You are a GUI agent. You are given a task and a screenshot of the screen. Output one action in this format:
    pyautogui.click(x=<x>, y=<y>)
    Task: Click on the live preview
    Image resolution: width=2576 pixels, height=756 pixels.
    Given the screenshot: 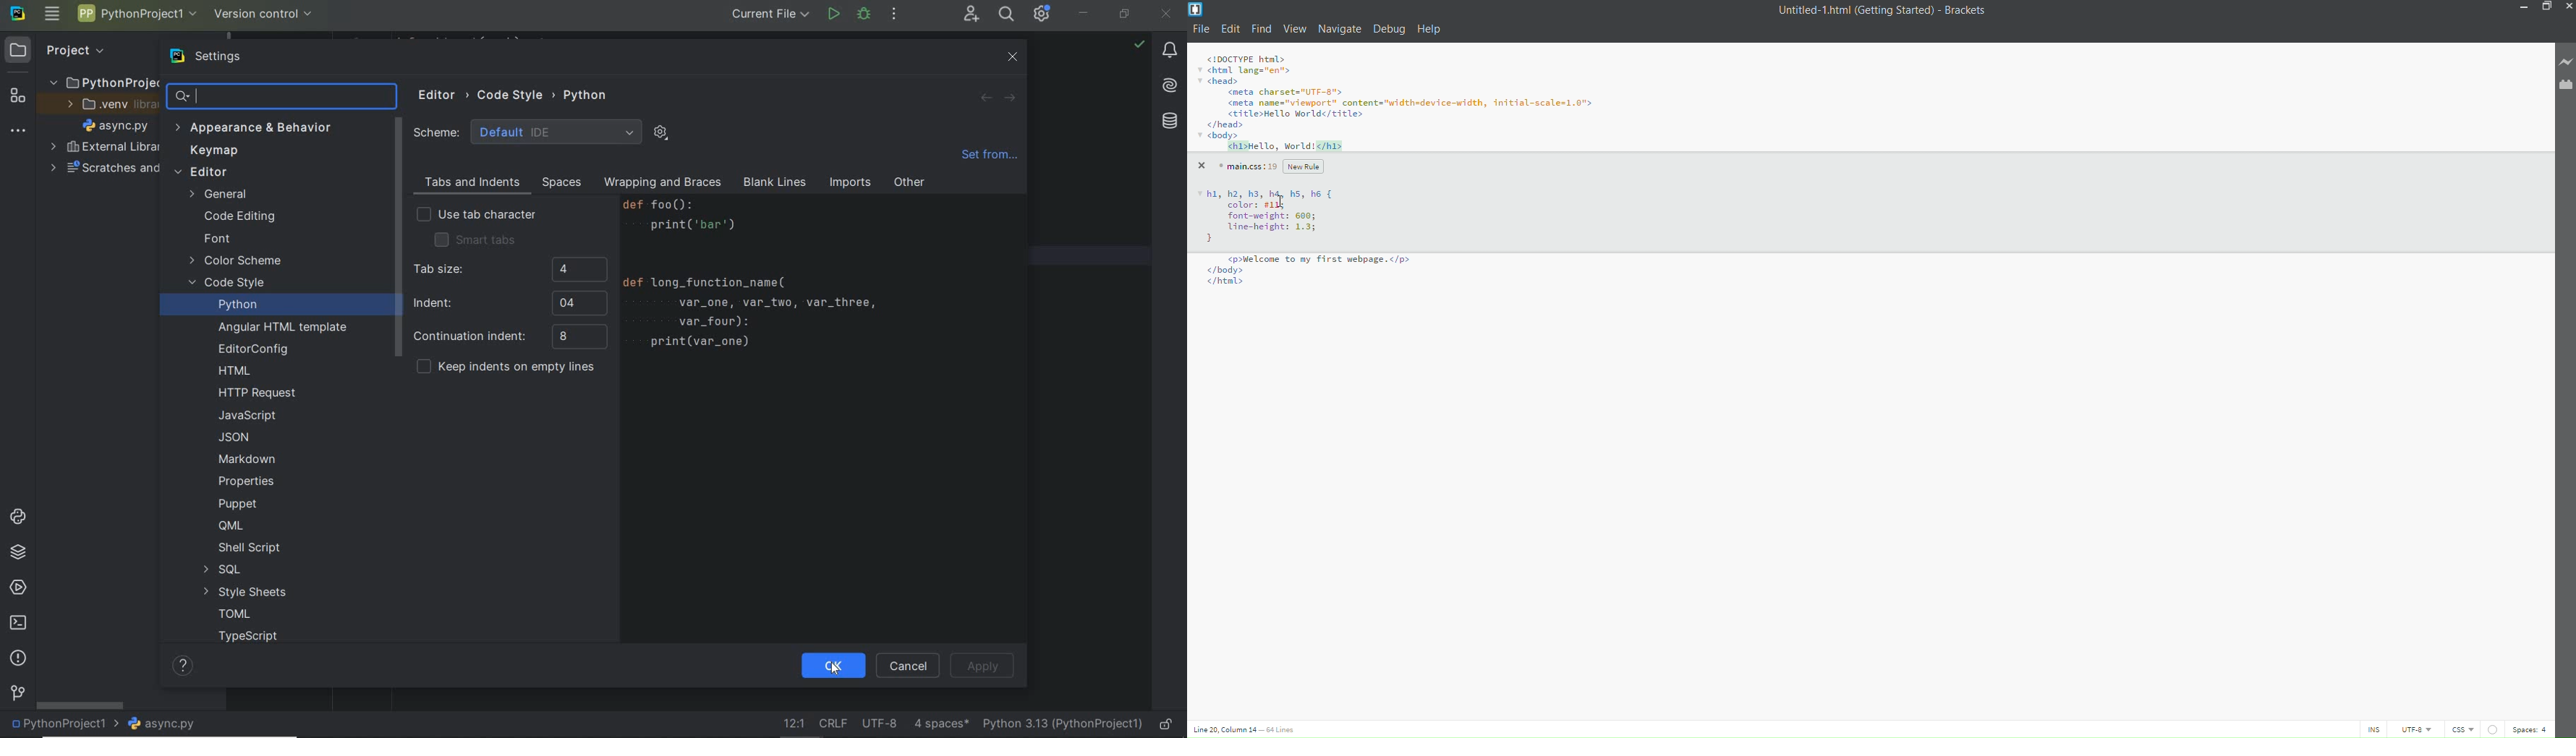 What is the action you would take?
    pyautogui.click(x=2562, y=62)
    